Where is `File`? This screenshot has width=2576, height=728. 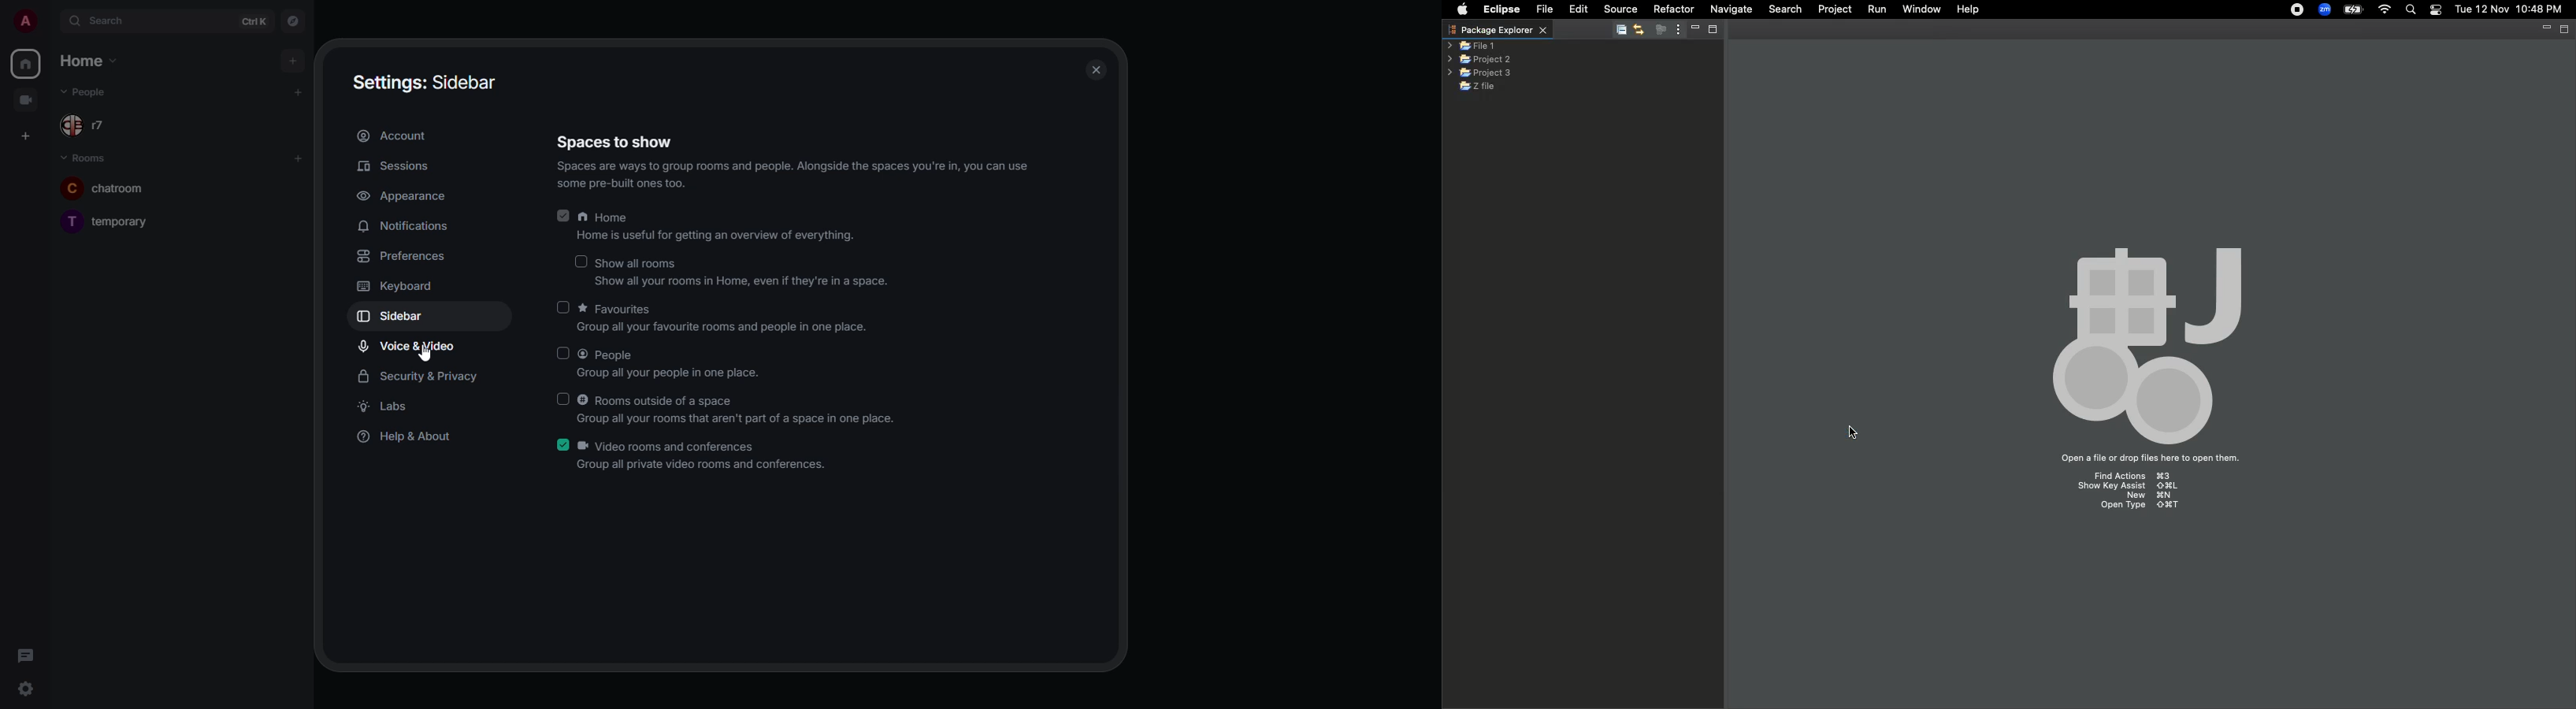
File is located at coordinates (1544, 9).